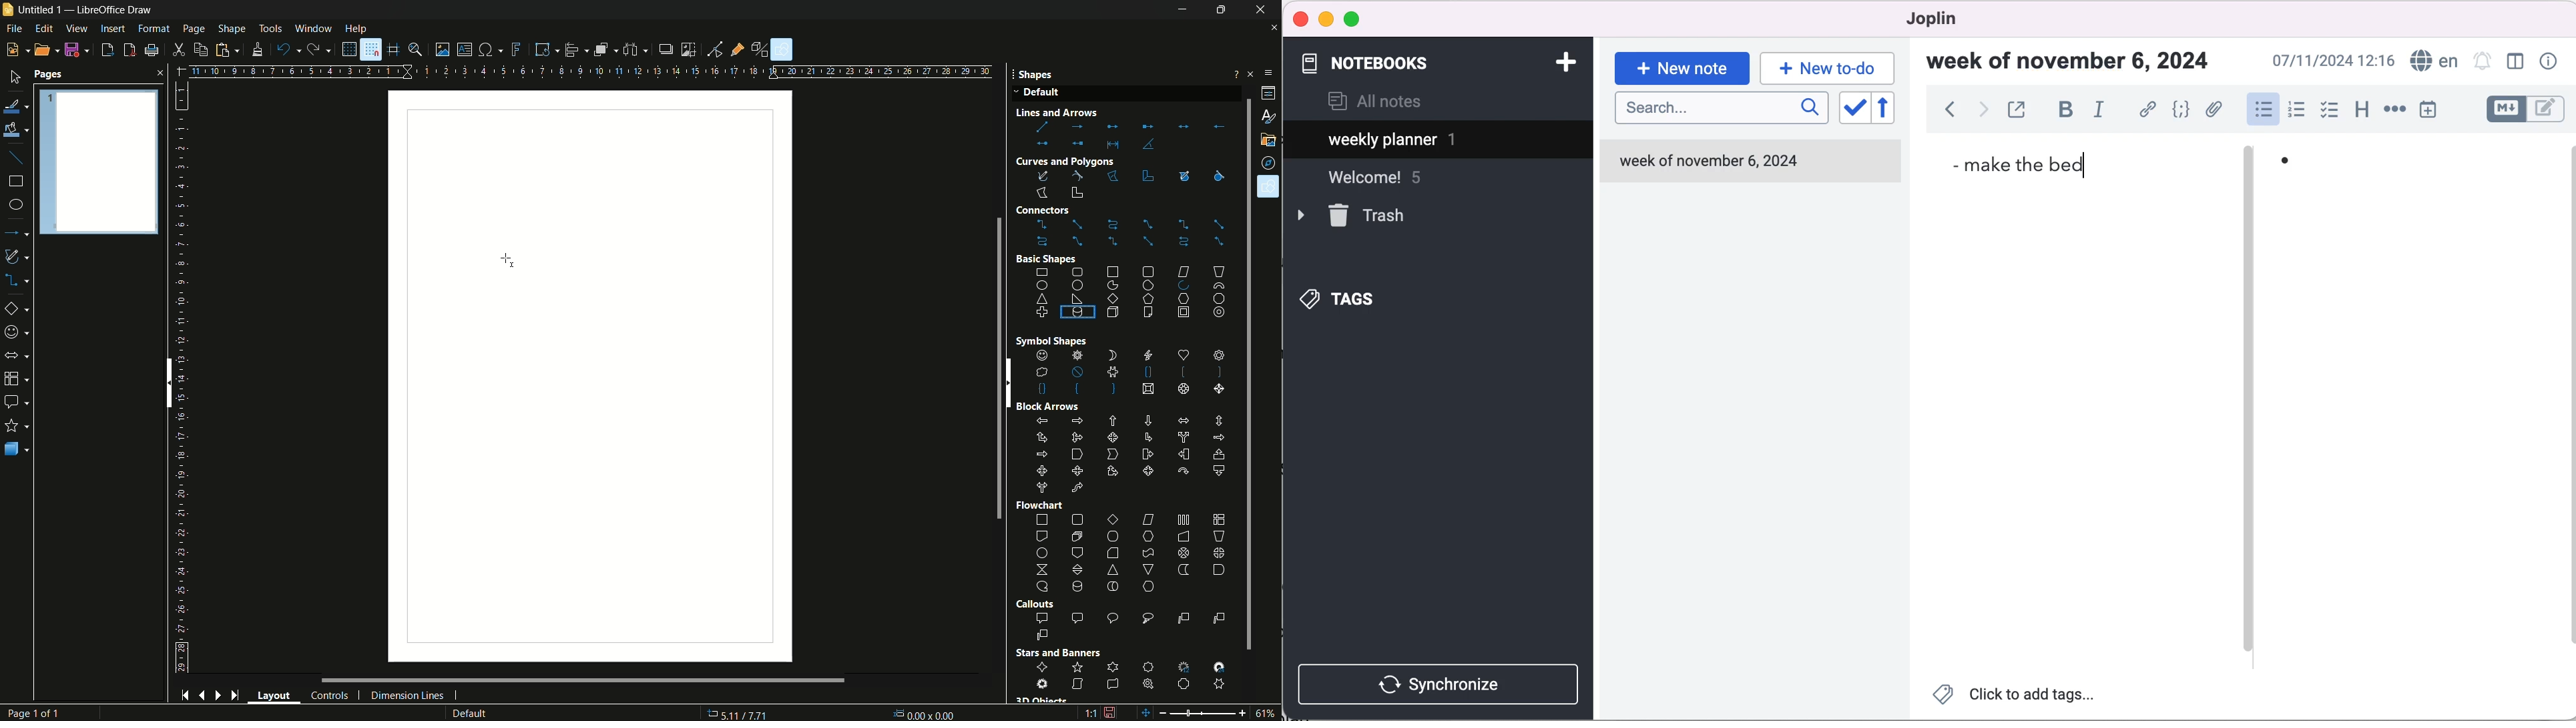 The image size is (2576, 728). I want to click on horizontal rules, so click(2393, 110).